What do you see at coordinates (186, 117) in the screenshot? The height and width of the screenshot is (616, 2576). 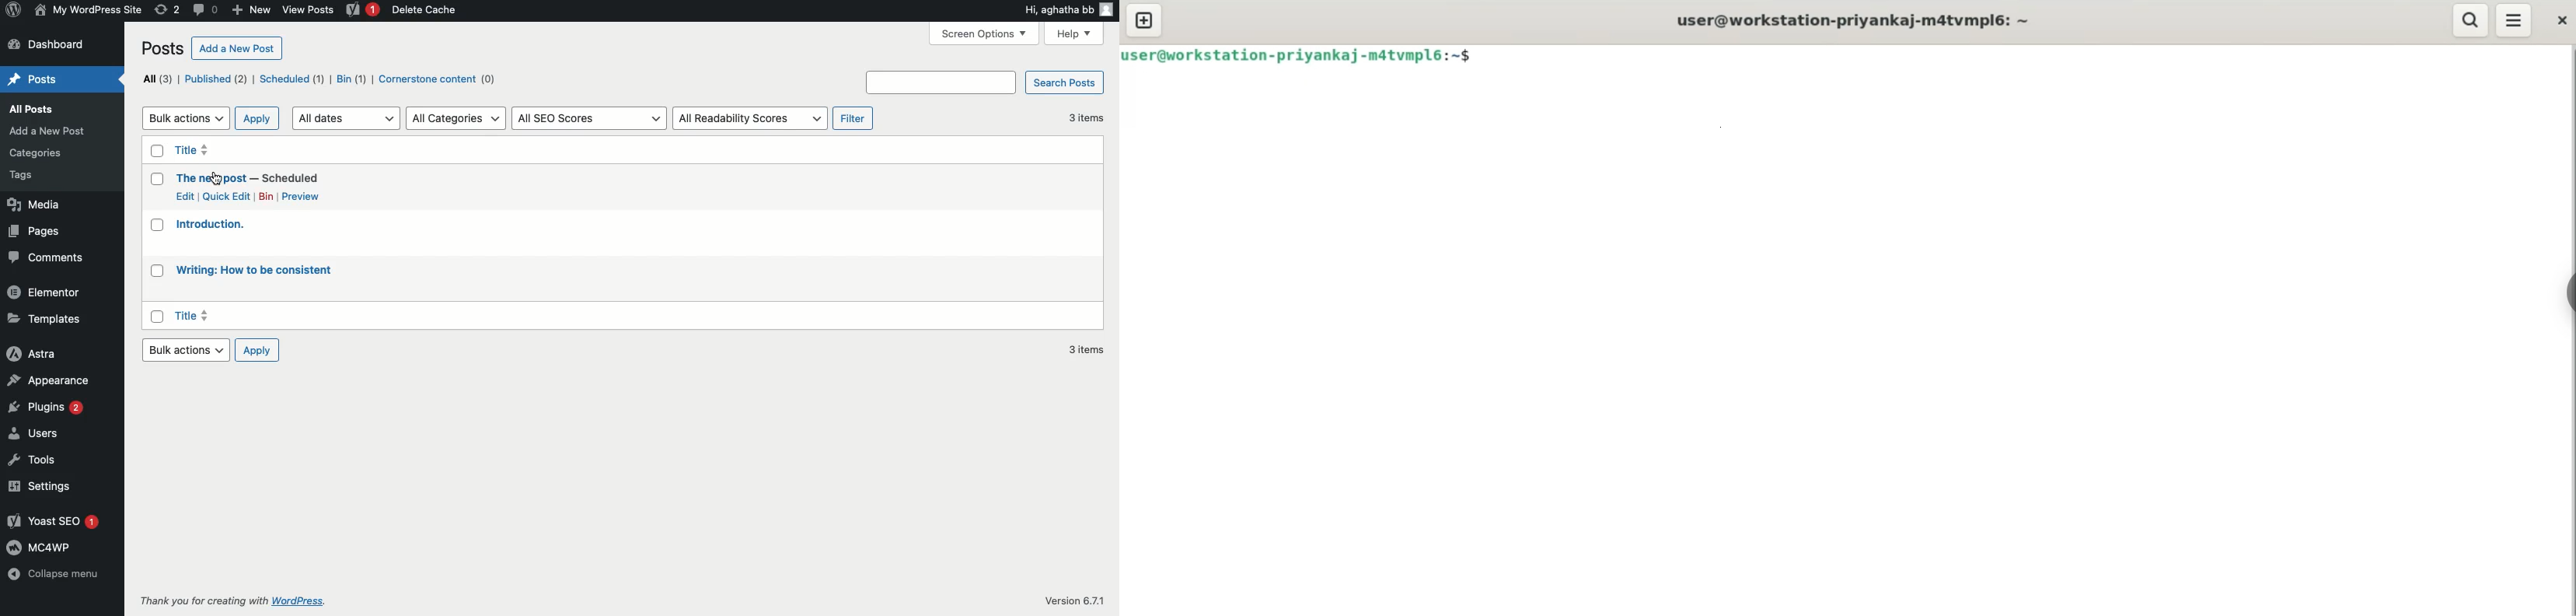 I see `Bulk actions` at bounding box center [186, 117].